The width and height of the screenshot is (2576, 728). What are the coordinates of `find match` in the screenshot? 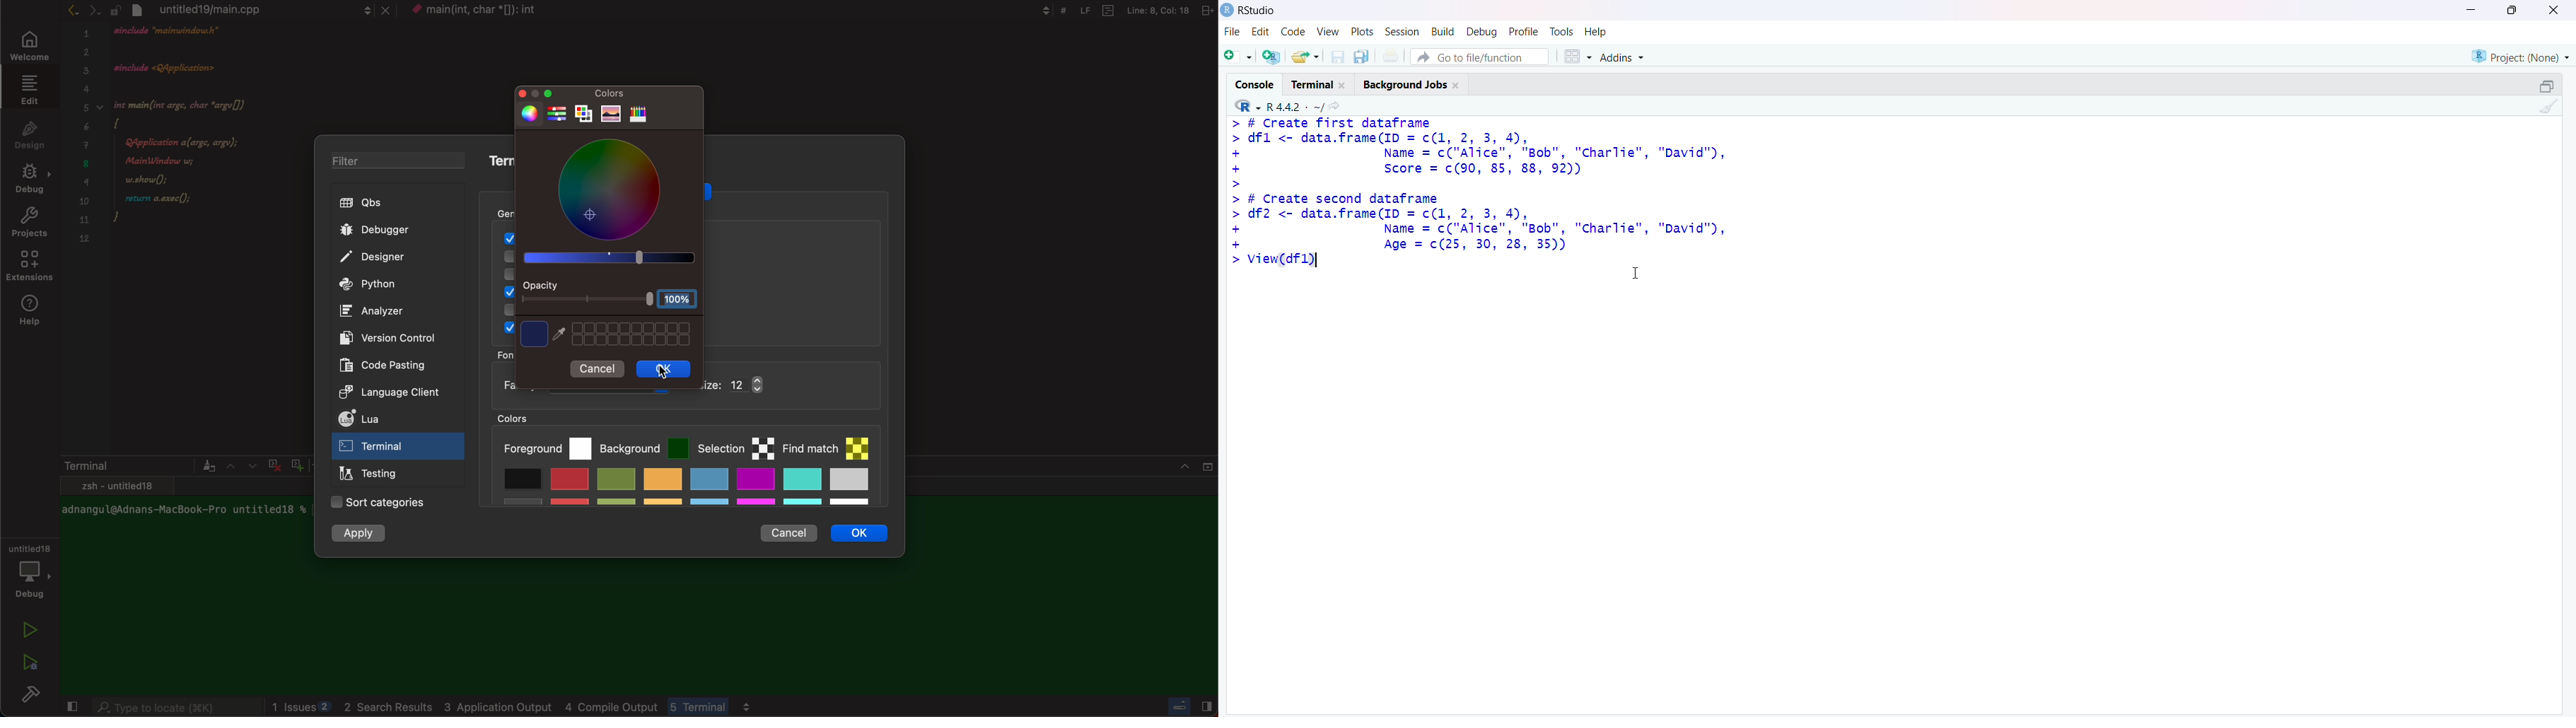 It's located at (831, 444).